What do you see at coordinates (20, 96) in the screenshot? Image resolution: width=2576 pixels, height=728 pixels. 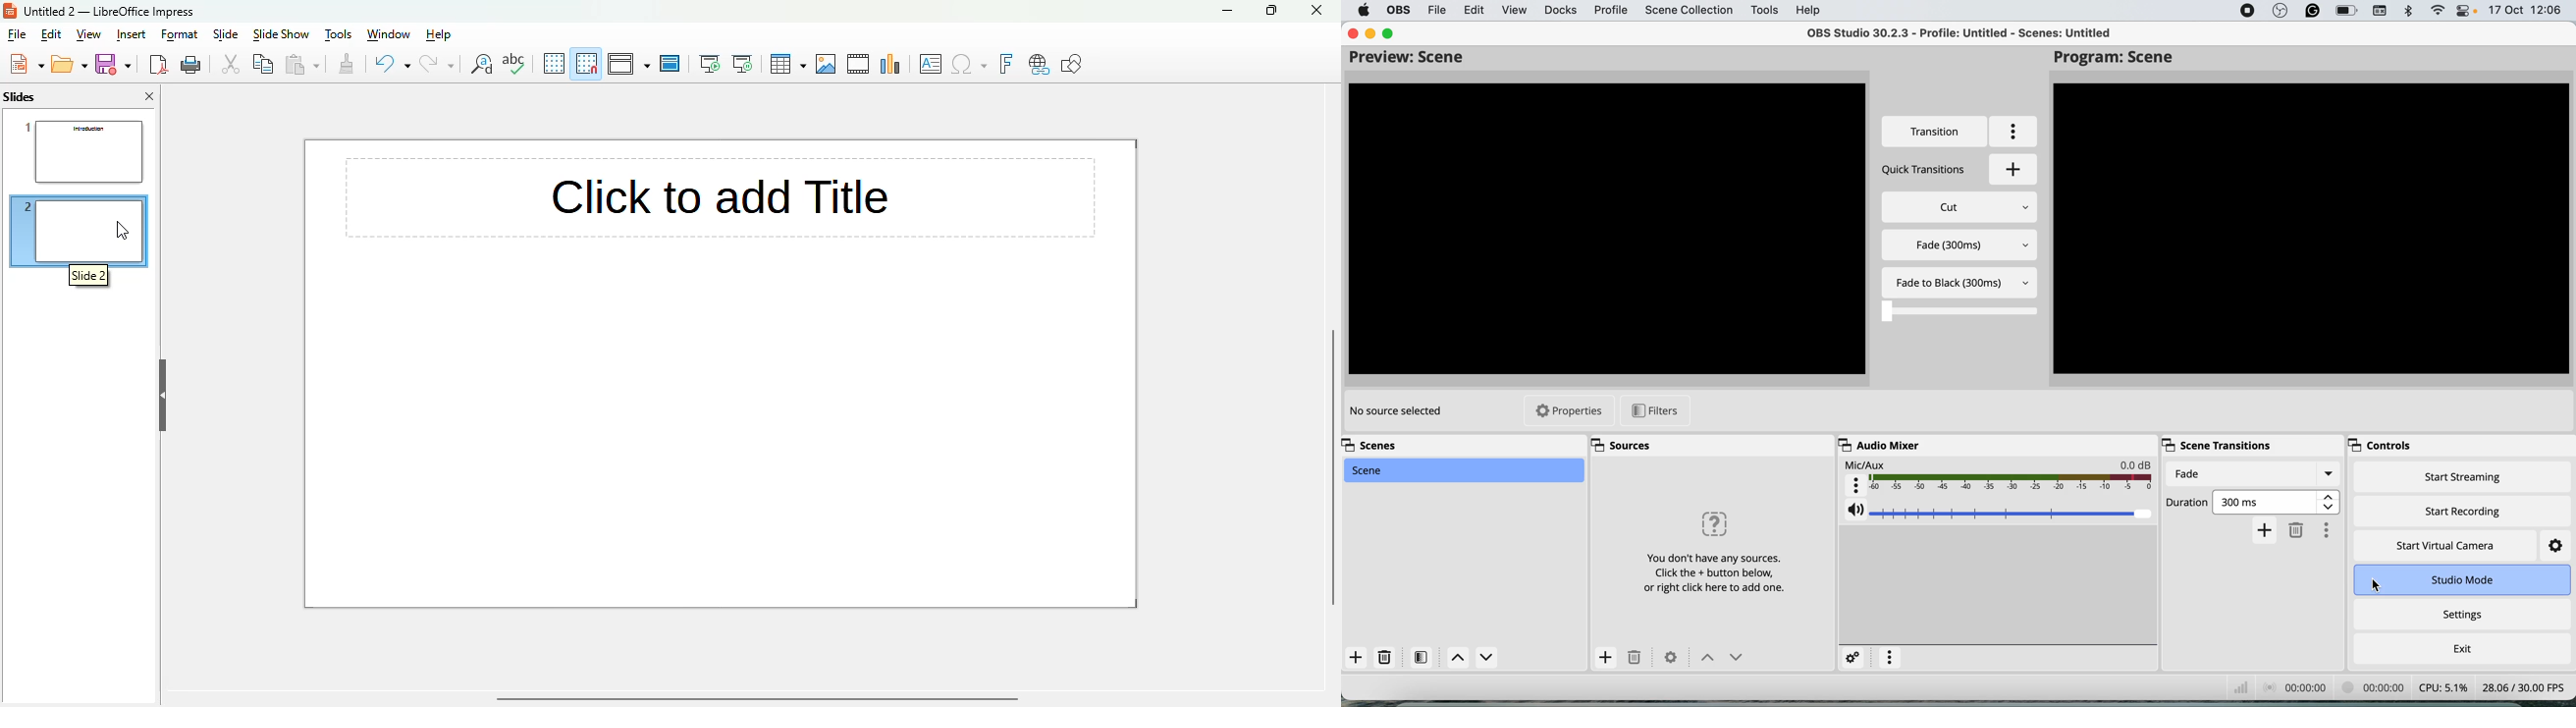 I see `slides` at bounding box center [20, 96].